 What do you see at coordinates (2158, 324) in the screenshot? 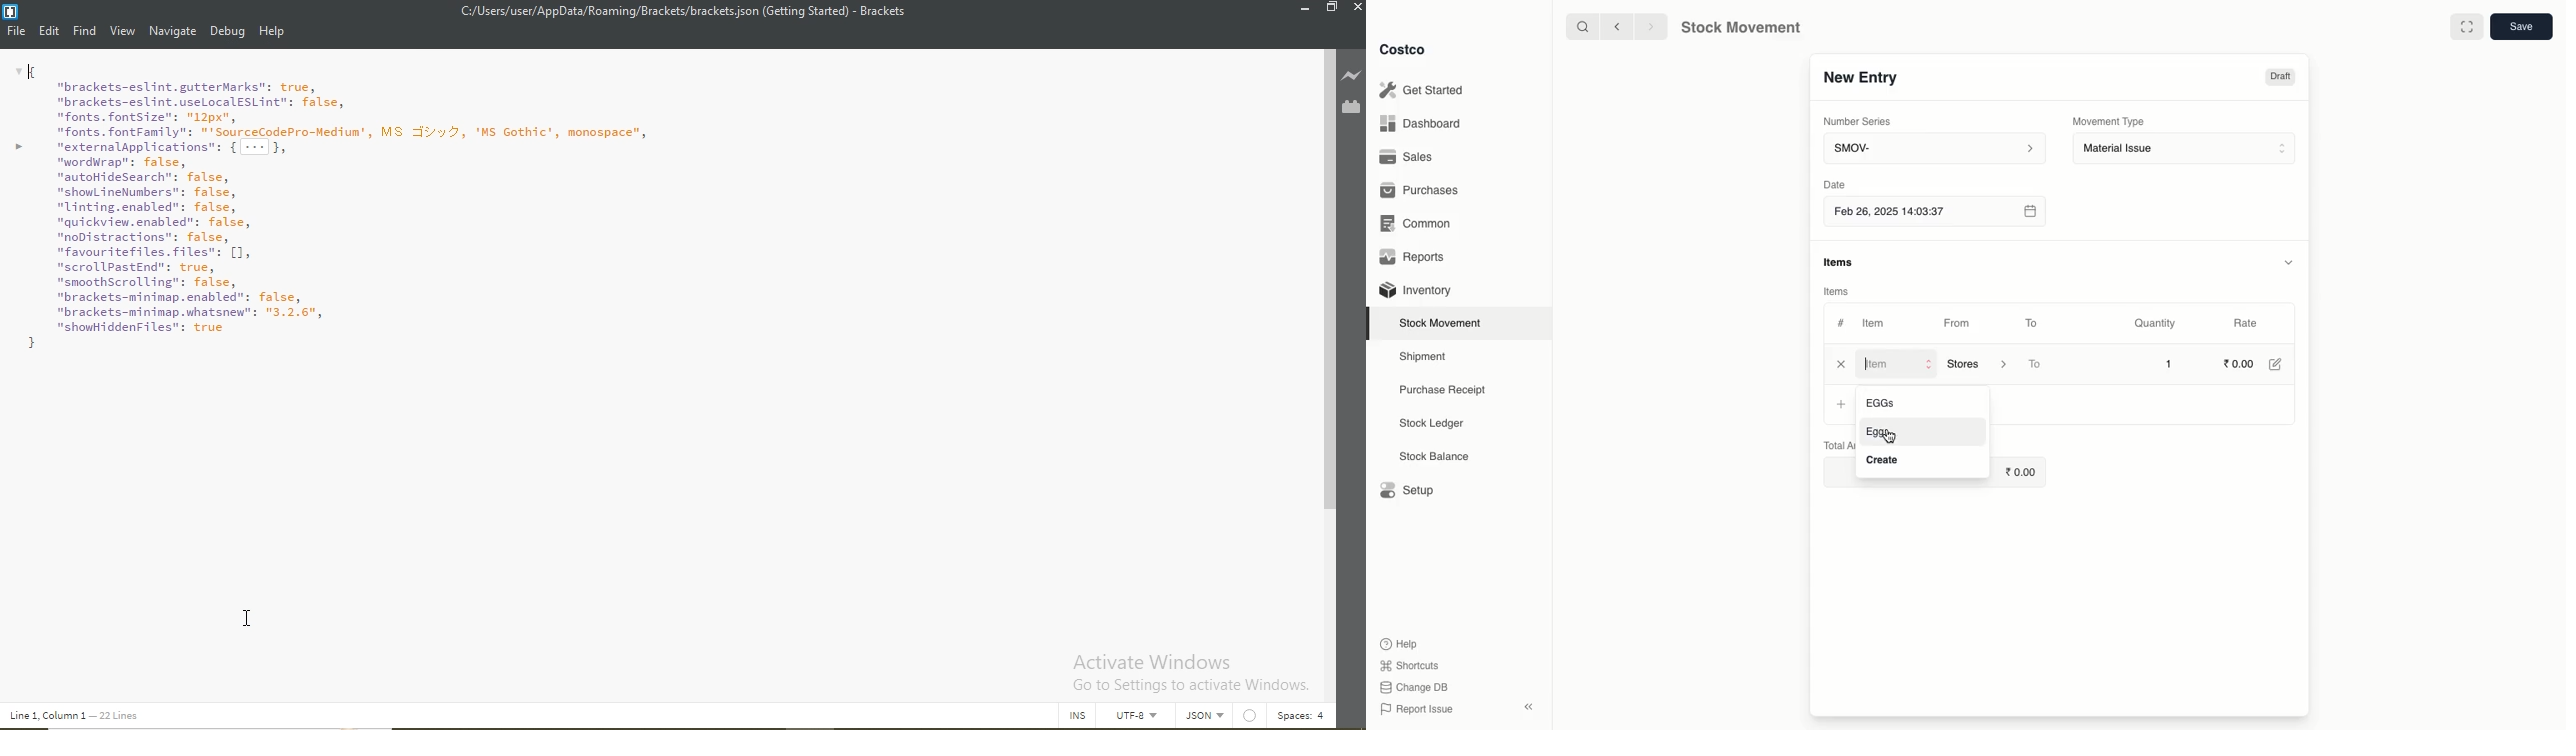
I see `Quantity` at bounding box center [2158, 324].